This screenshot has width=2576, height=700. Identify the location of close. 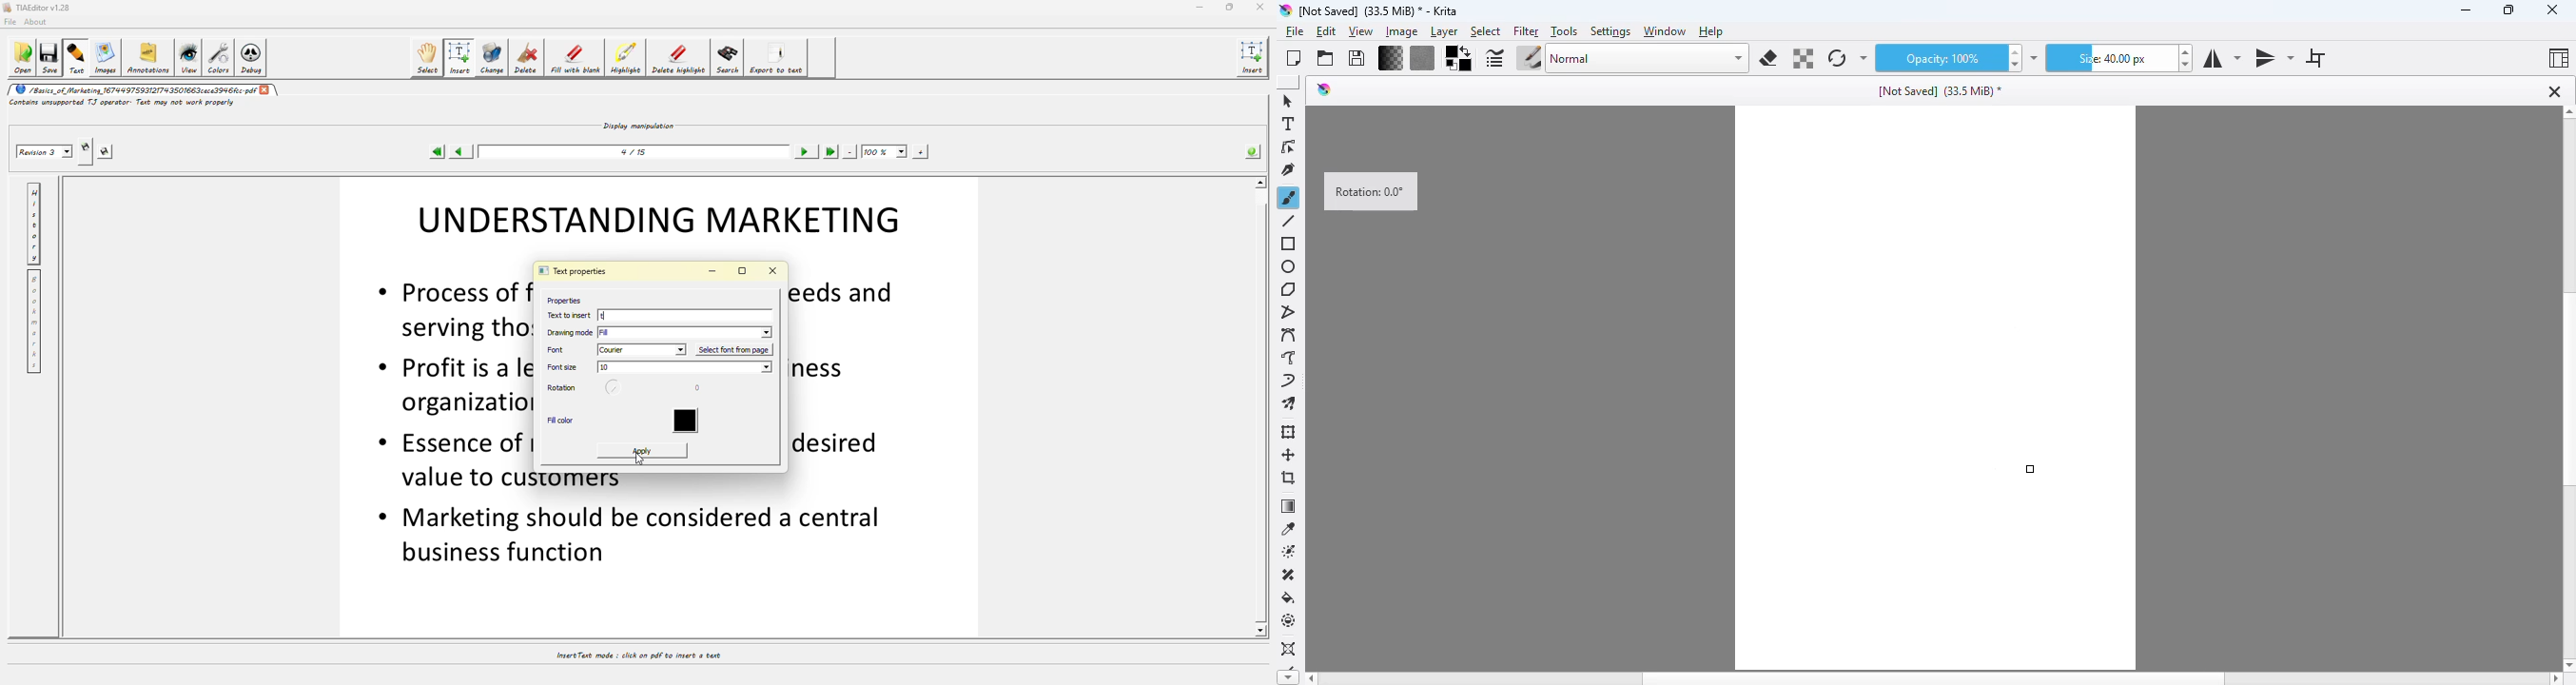
(2552, 10).